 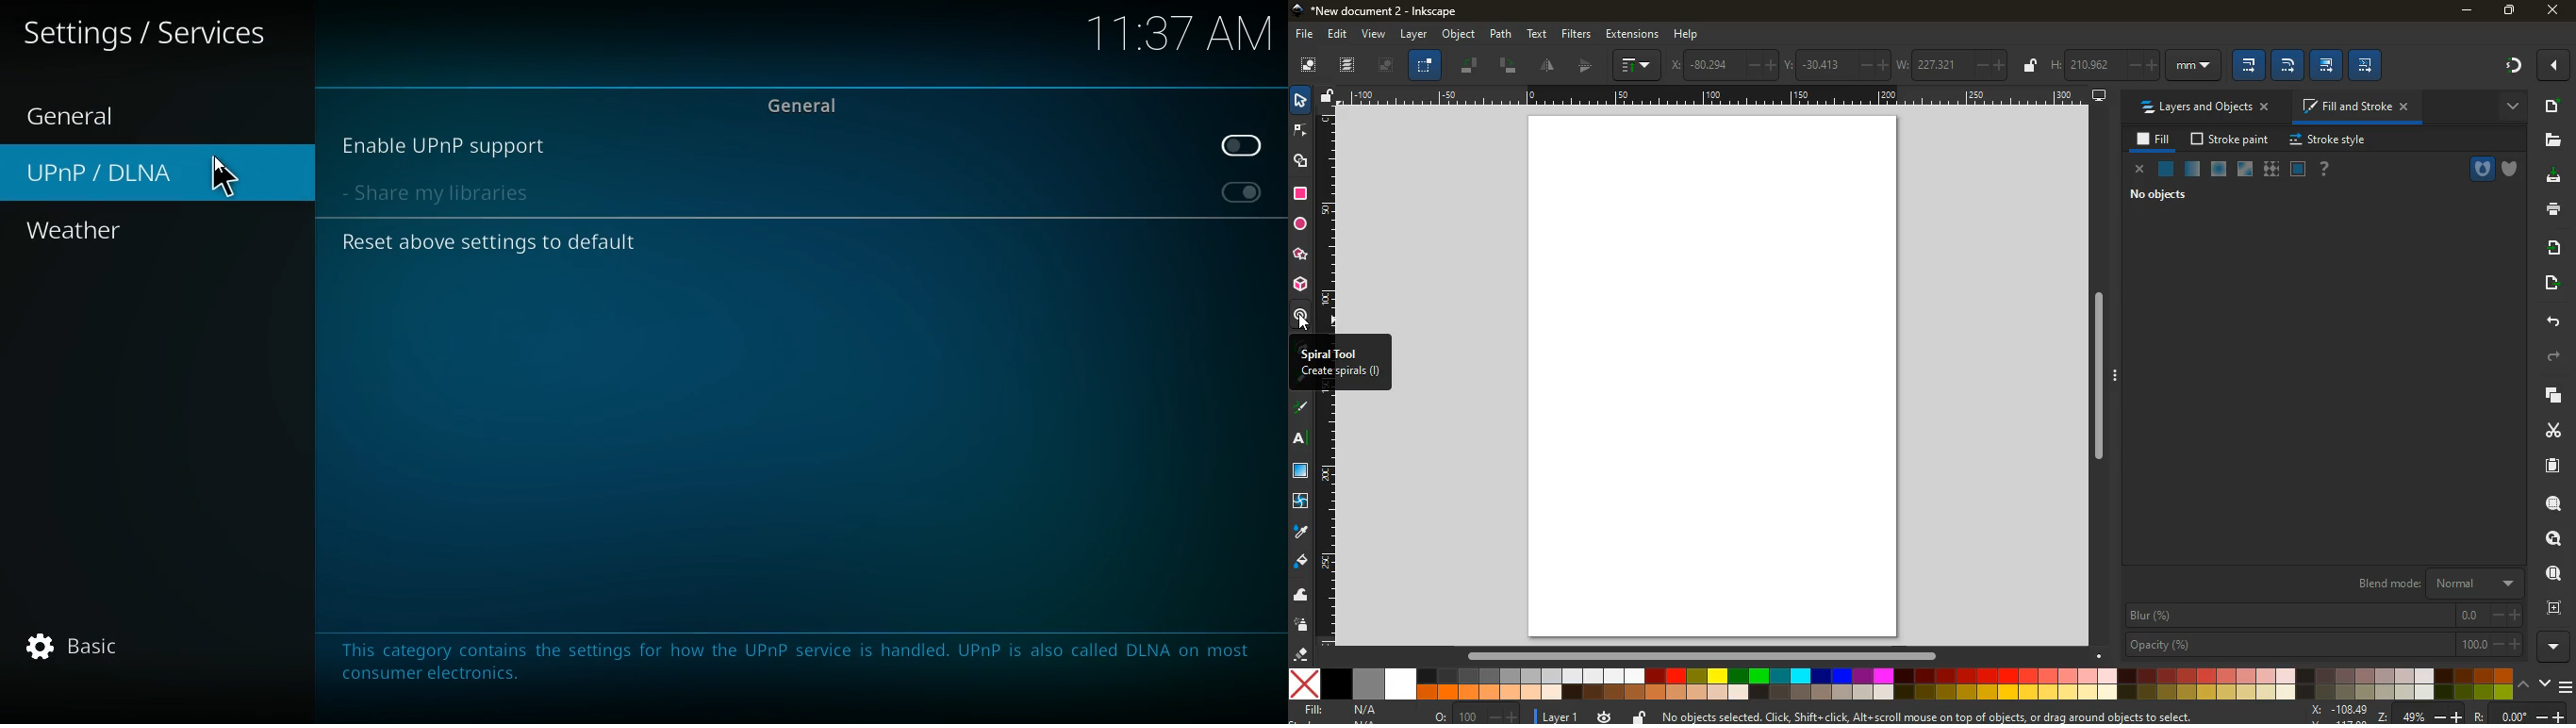 I want to click on general, so click(x=806, y=105).